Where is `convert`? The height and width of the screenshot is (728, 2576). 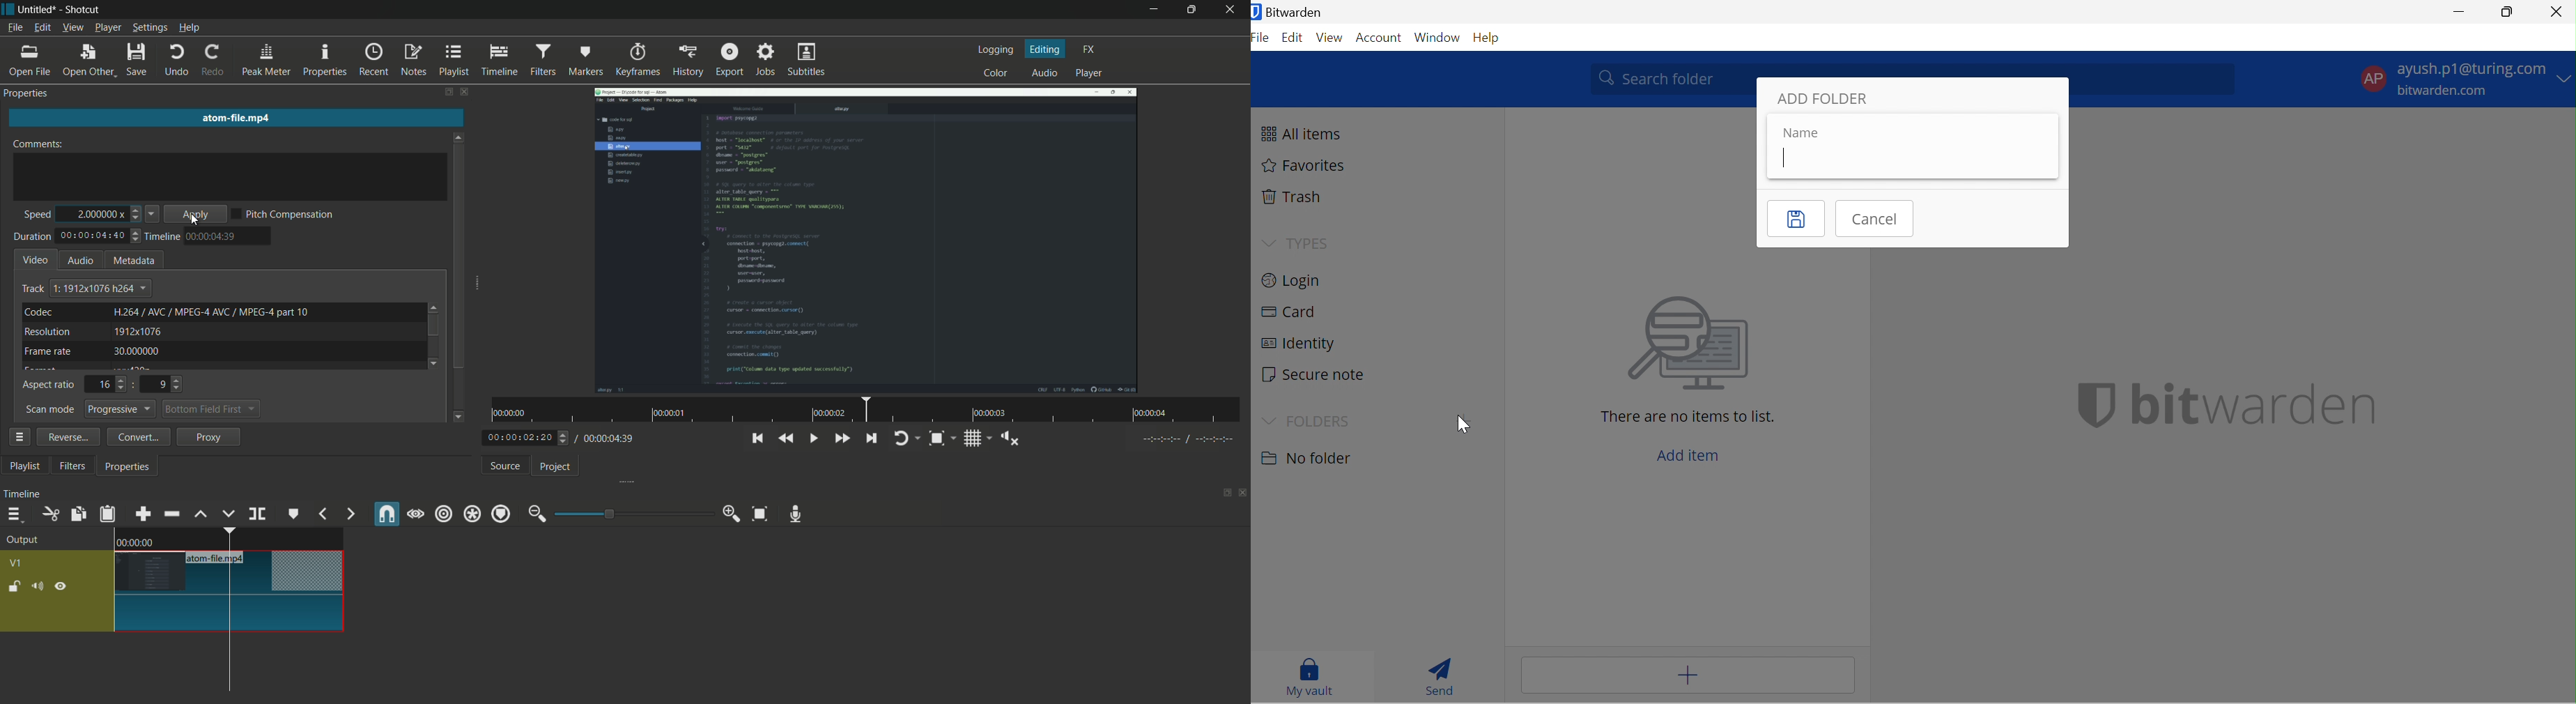 convert is located at coordinates (139, 436).